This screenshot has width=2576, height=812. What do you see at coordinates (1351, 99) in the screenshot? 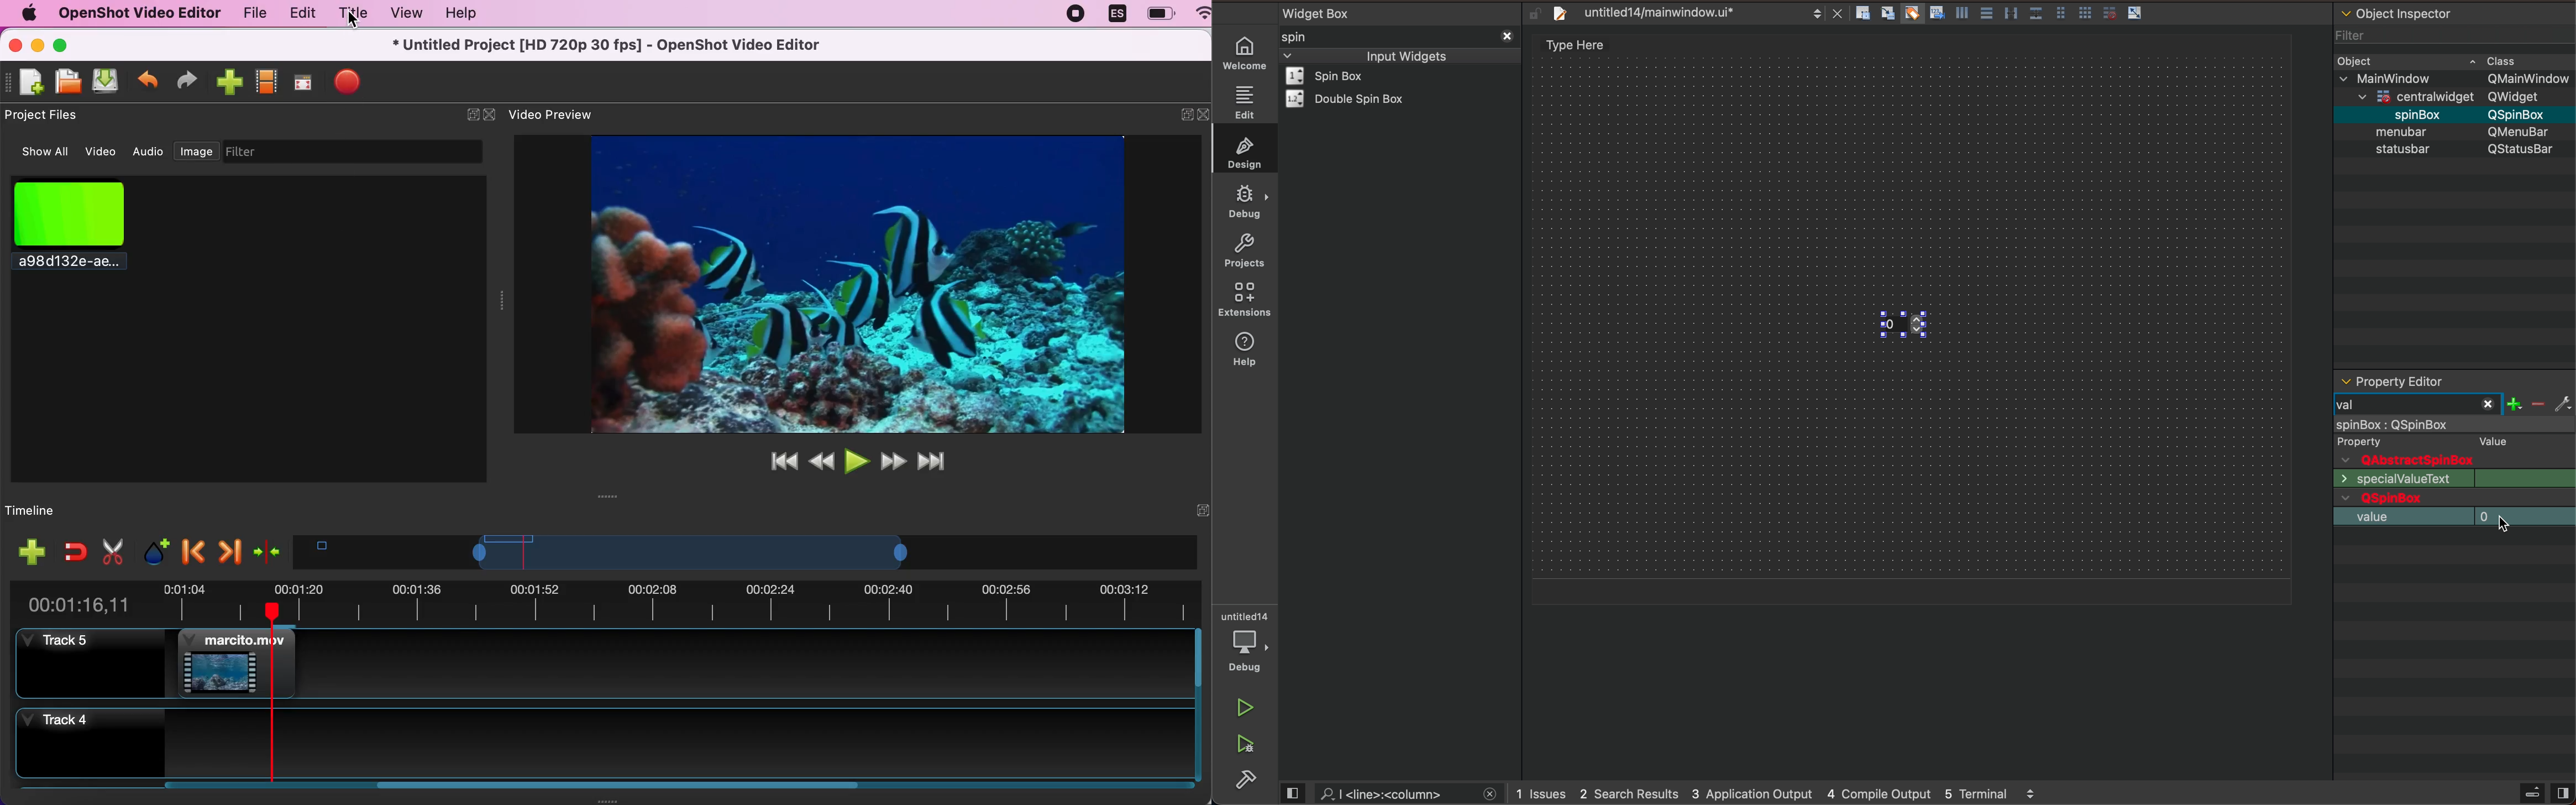
I see `widget` at bounding box center [1351, 99].